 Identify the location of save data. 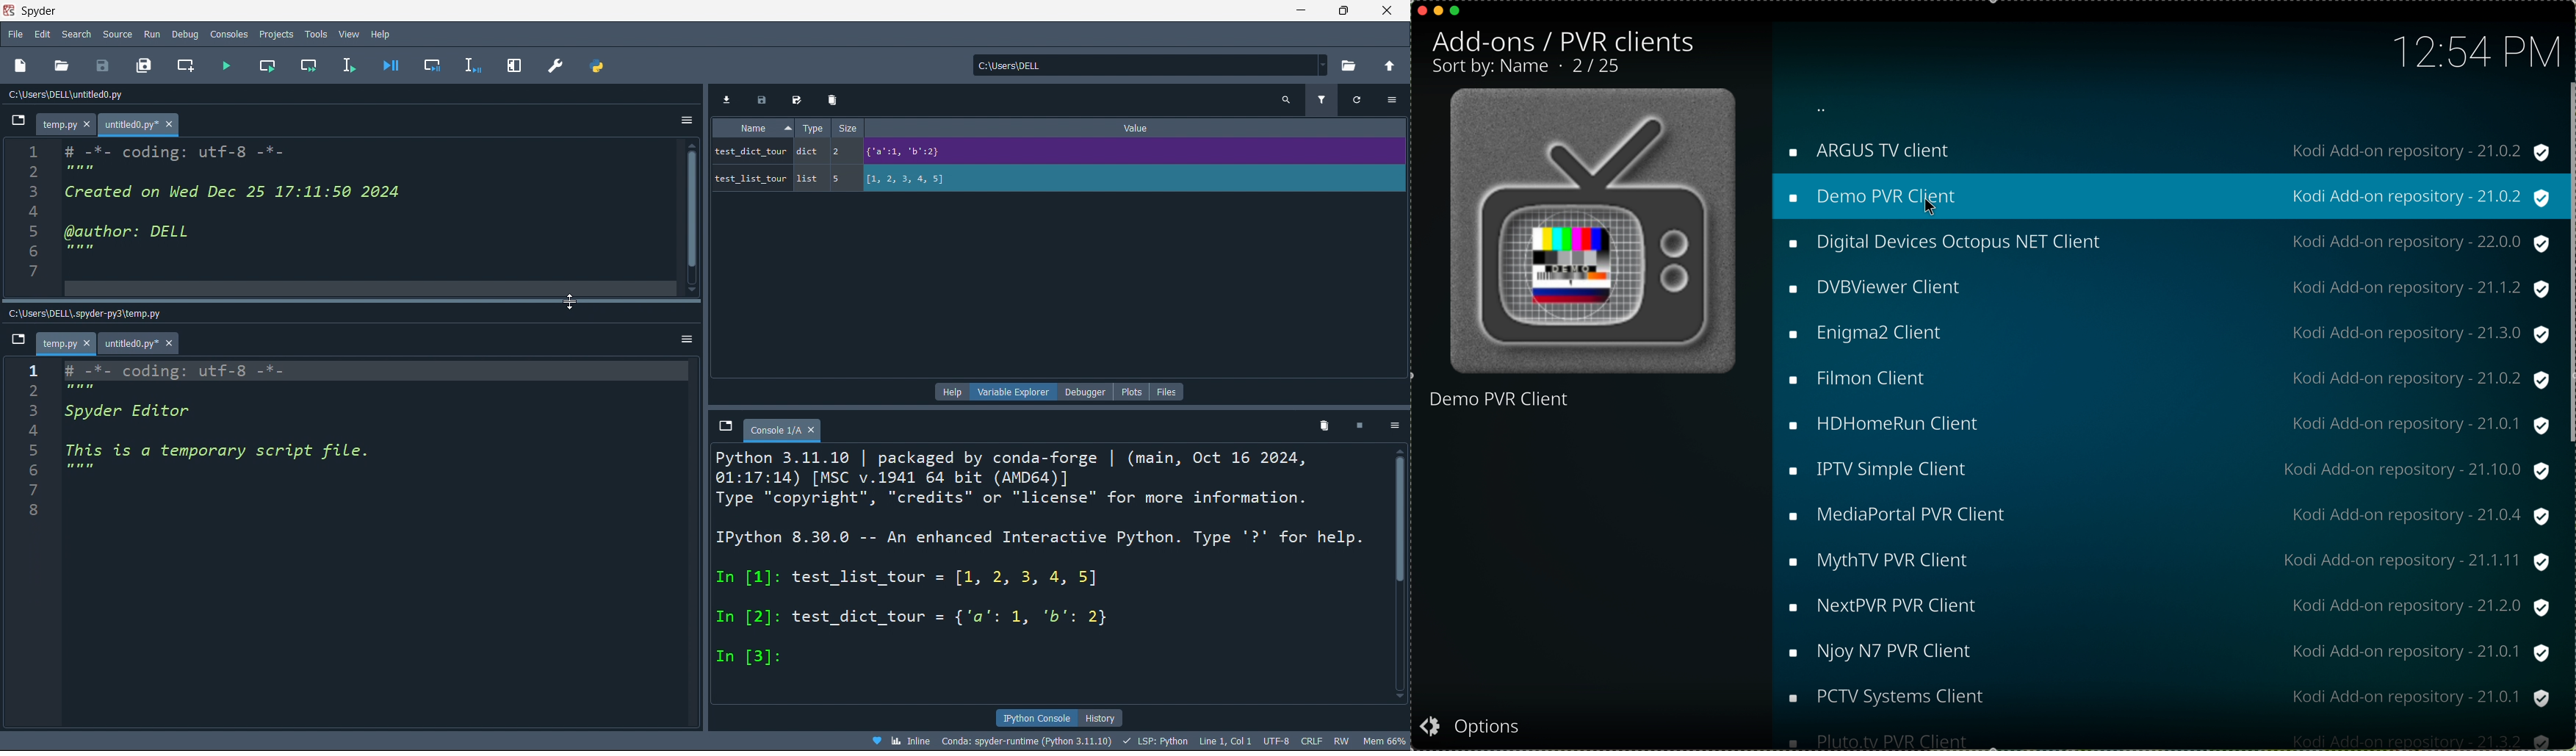
(762, 98).